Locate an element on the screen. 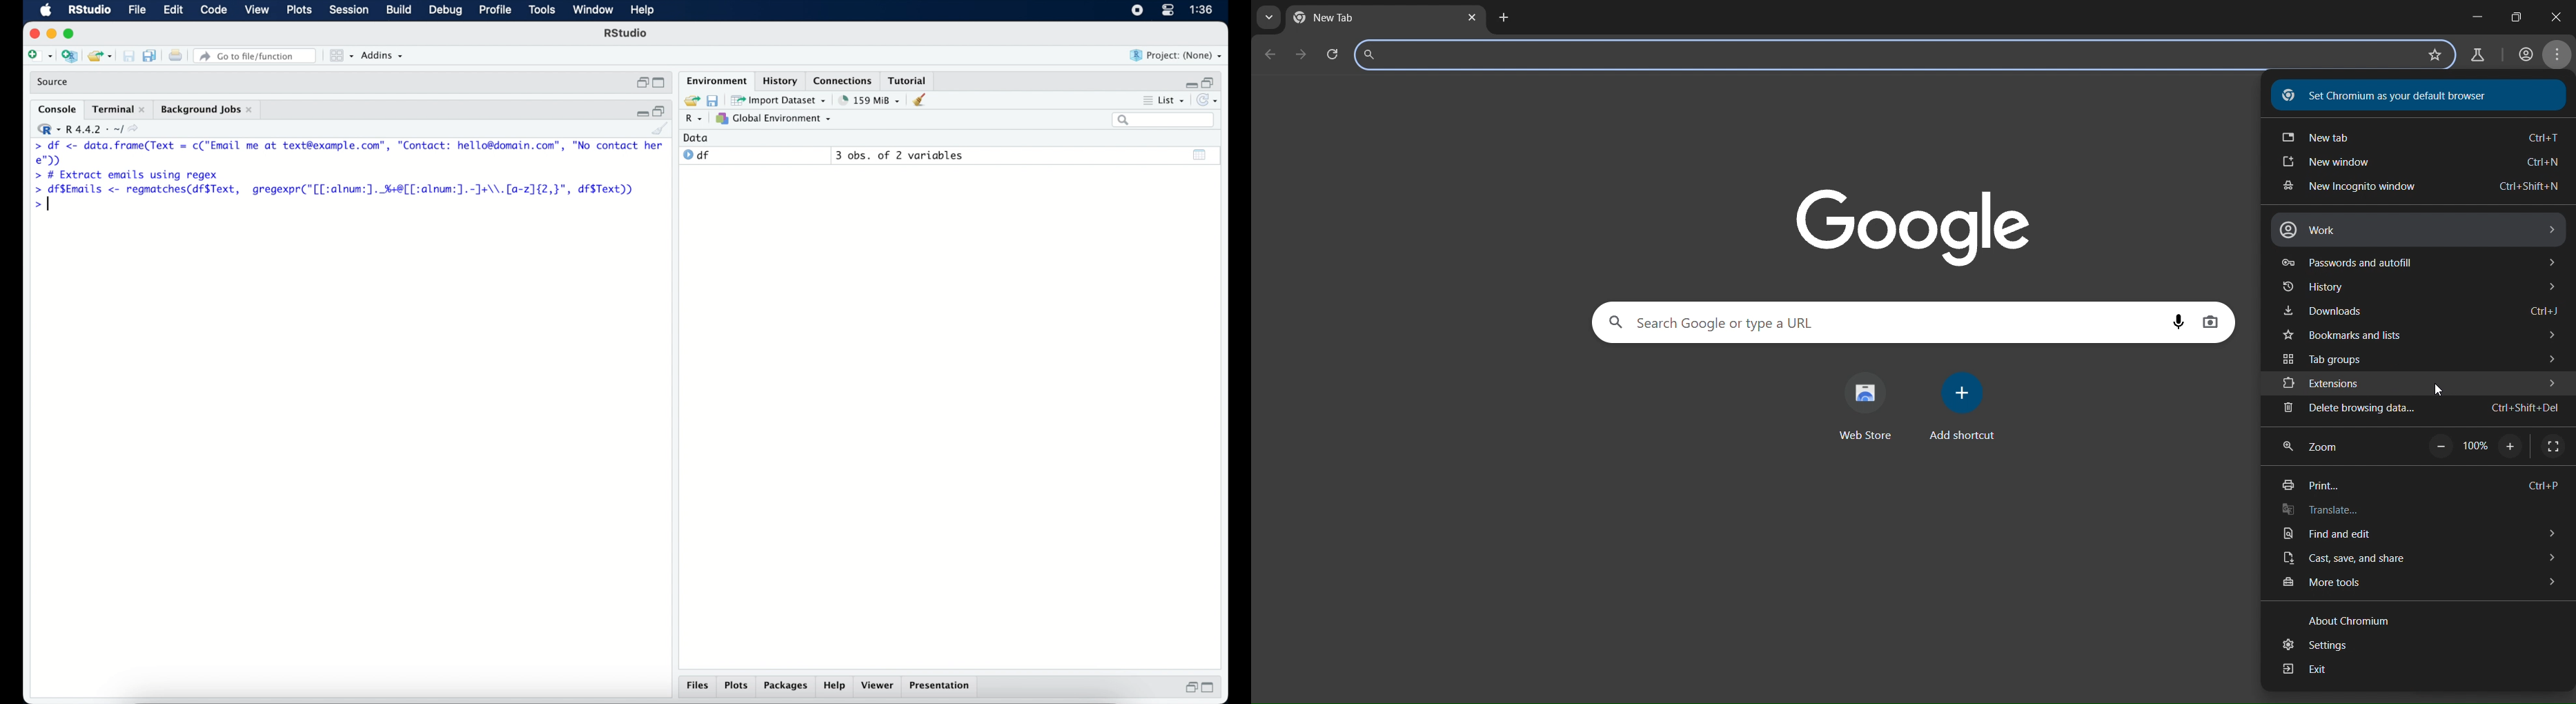 The width and height of the screenshot is (2576, 728). build is located at coordinates (400, 10).